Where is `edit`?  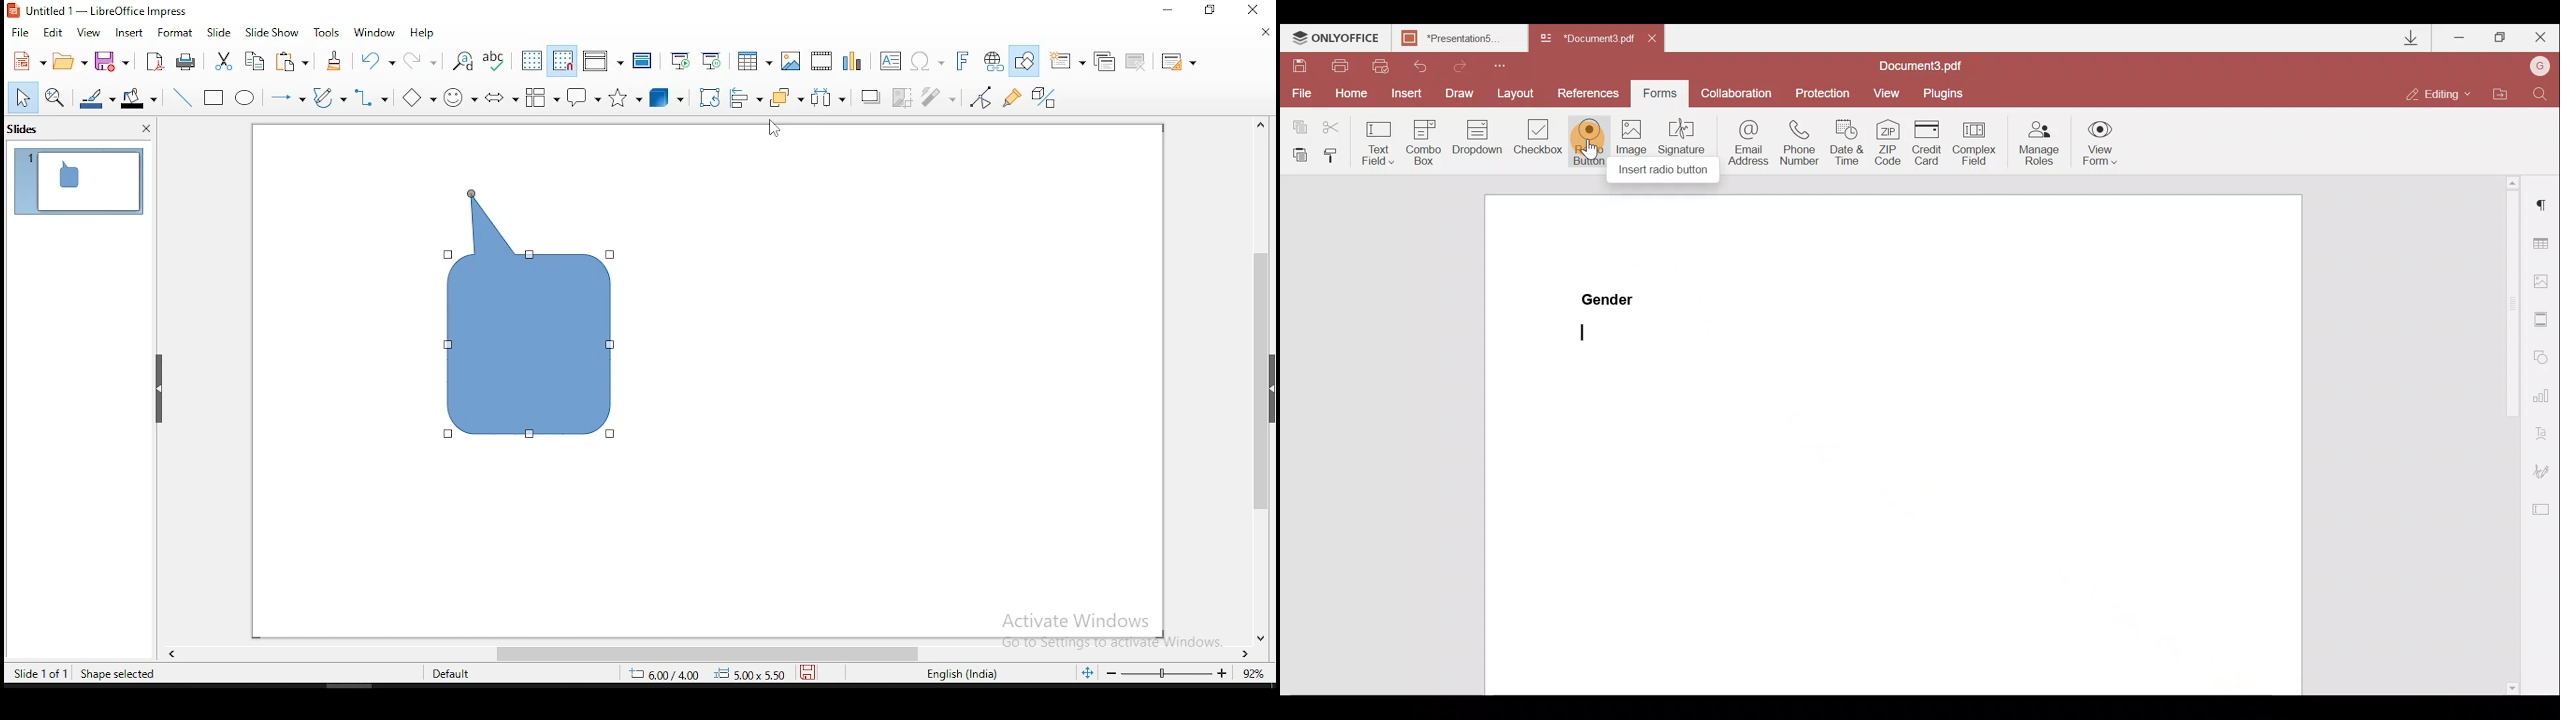 edit is located at coordinates (55, 31).